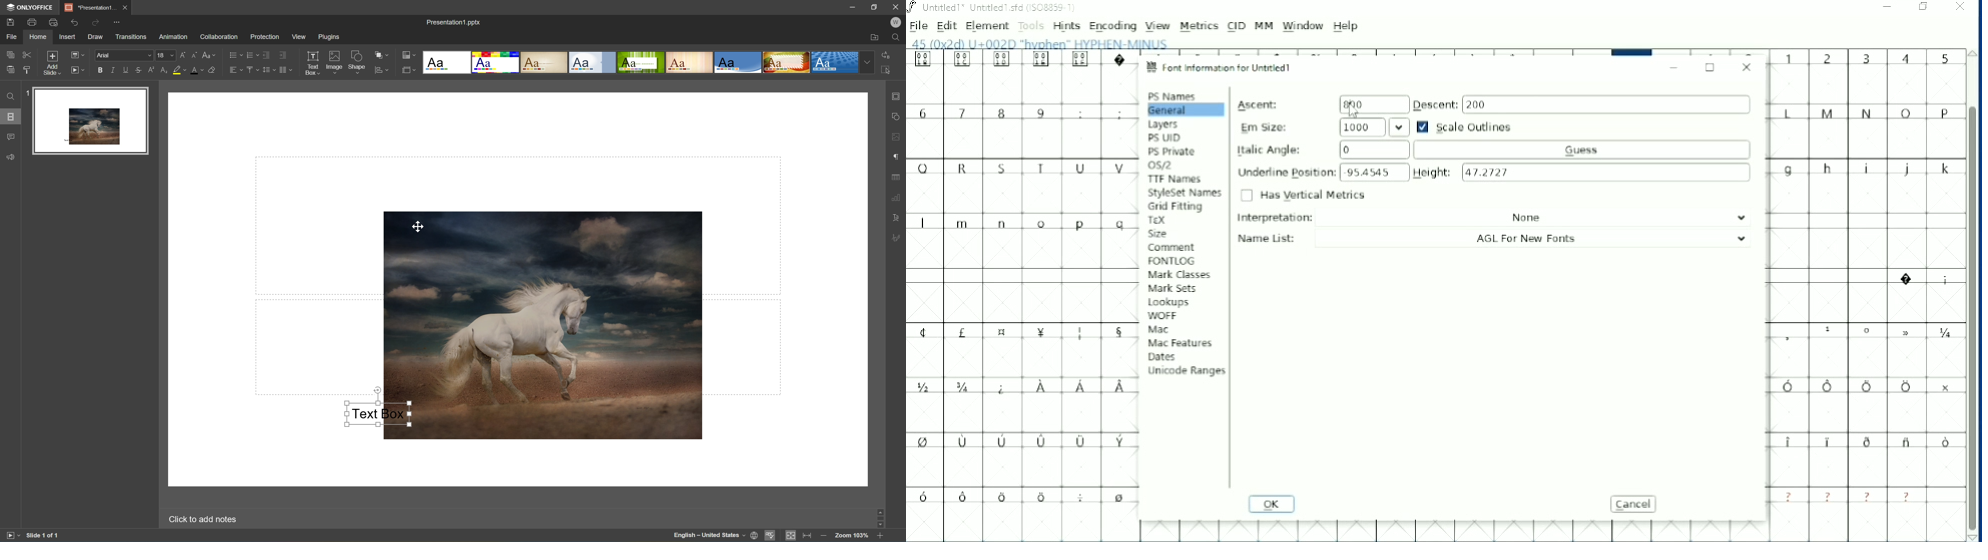 This screenshot has width=1988, height=560. I want to click on W, so click(896, 23).